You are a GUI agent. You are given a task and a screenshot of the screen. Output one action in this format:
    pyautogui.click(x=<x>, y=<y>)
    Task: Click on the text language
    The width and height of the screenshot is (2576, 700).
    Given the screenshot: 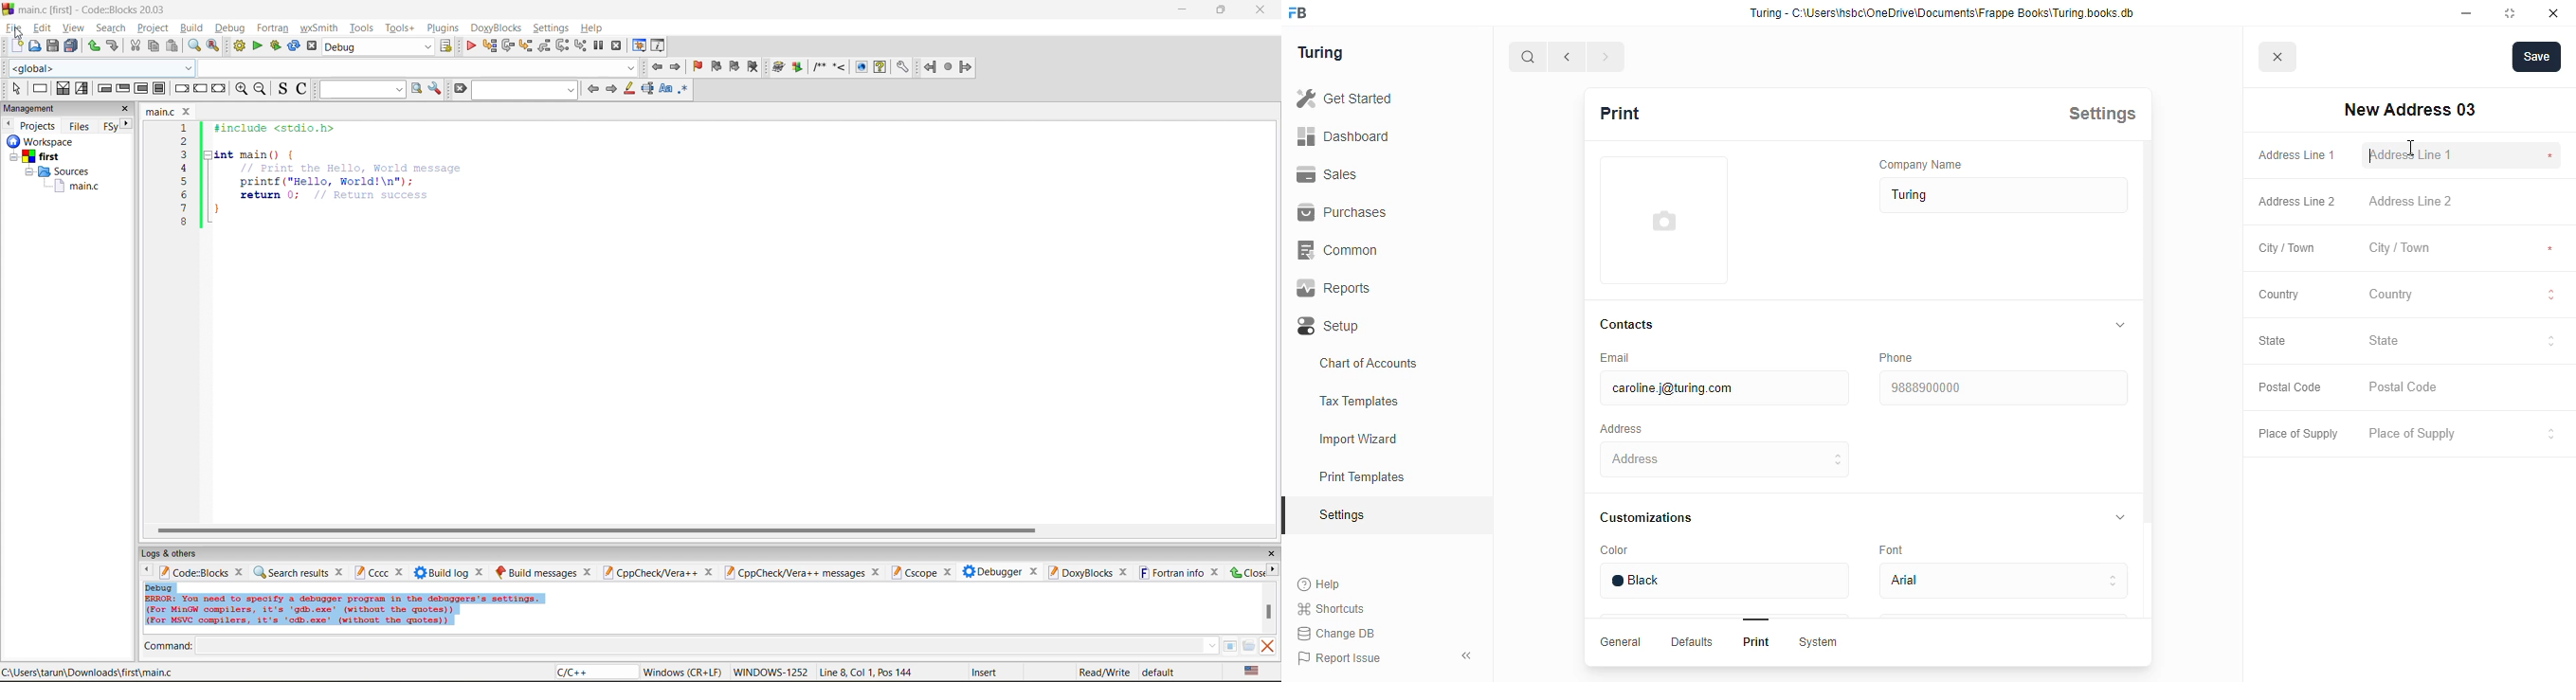 What is the action you would take?
    pyautogui.click(x=1253, y=671)
    